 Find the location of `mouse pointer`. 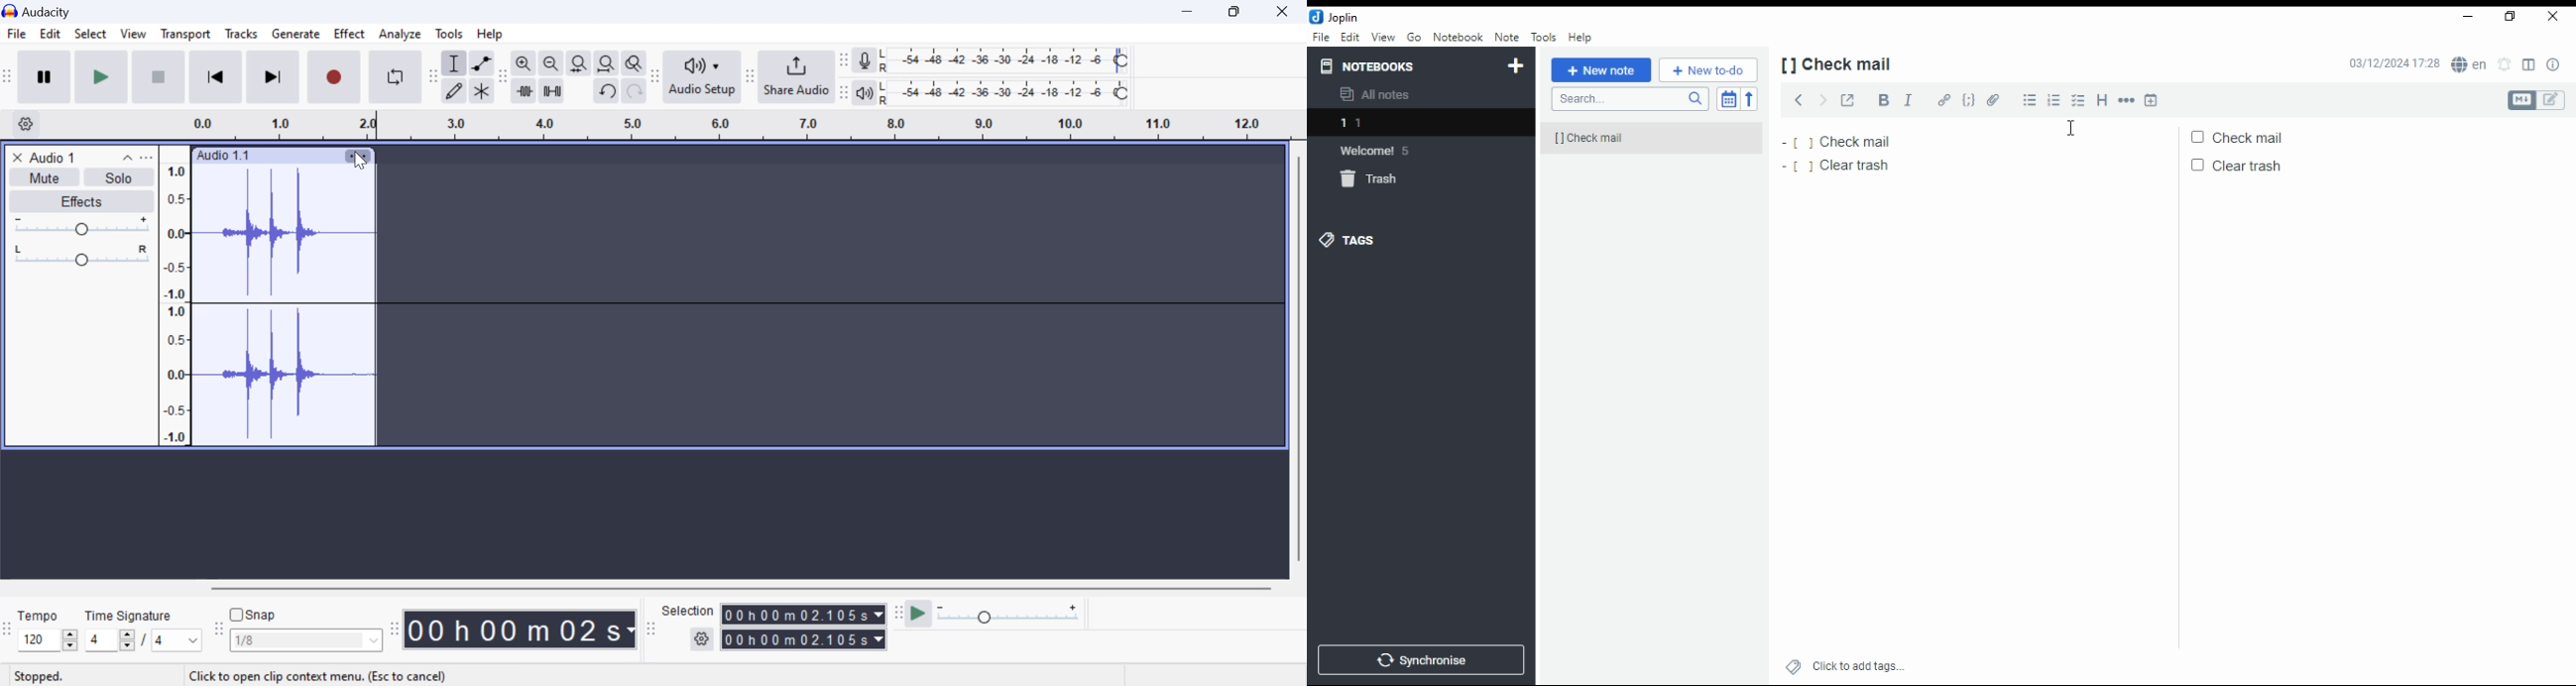

mouse pointer is located at coordinates (2071, 127).